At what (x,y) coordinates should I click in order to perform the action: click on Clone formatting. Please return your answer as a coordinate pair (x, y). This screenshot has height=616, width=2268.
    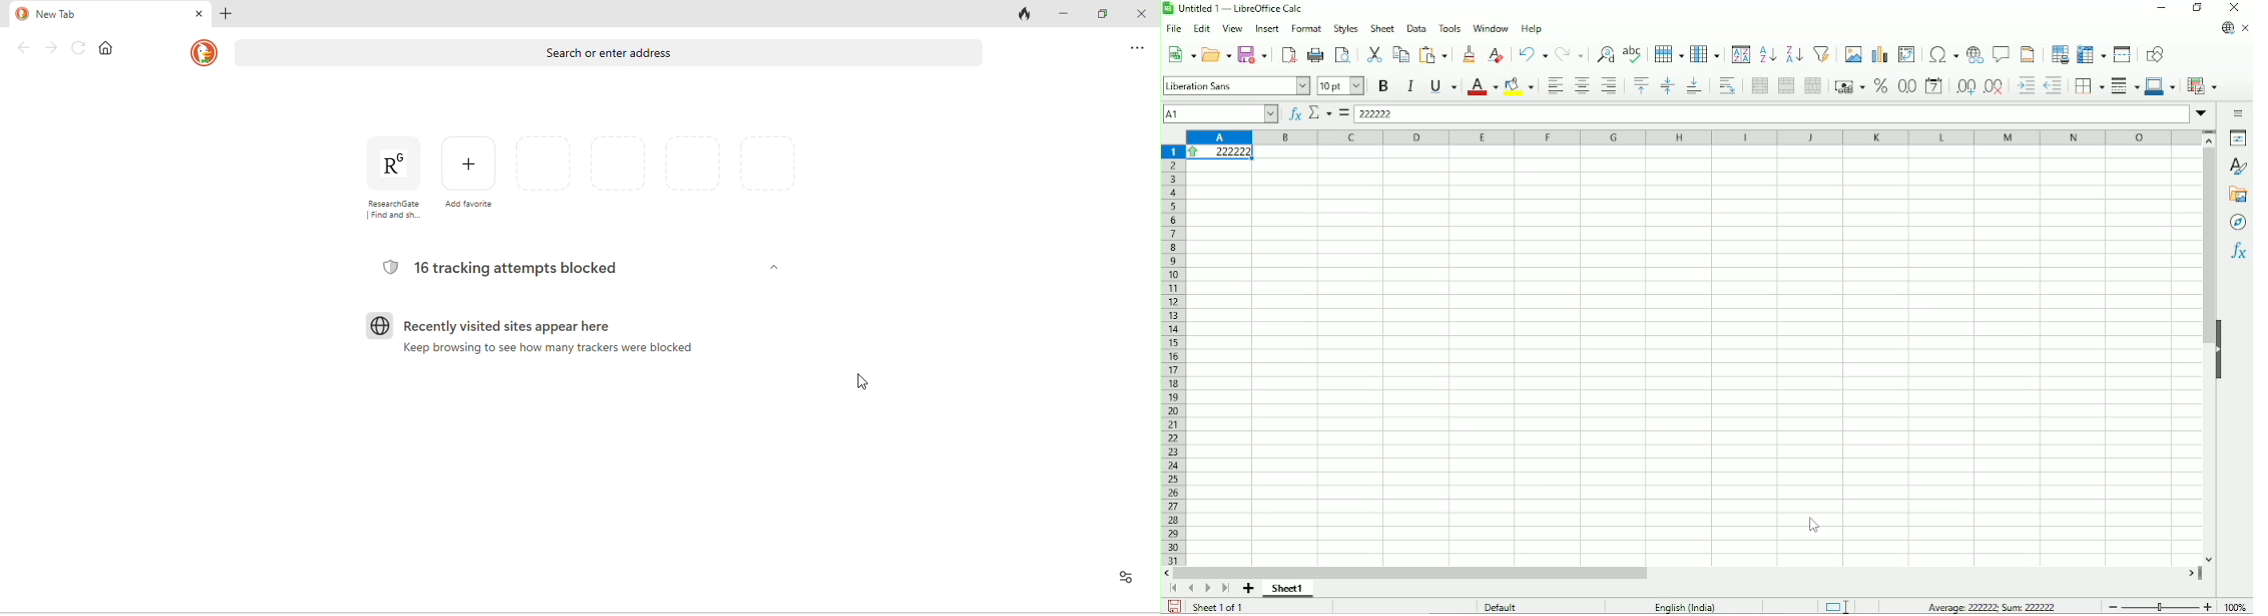
    Looking at the image, I should click on (1469, 53).